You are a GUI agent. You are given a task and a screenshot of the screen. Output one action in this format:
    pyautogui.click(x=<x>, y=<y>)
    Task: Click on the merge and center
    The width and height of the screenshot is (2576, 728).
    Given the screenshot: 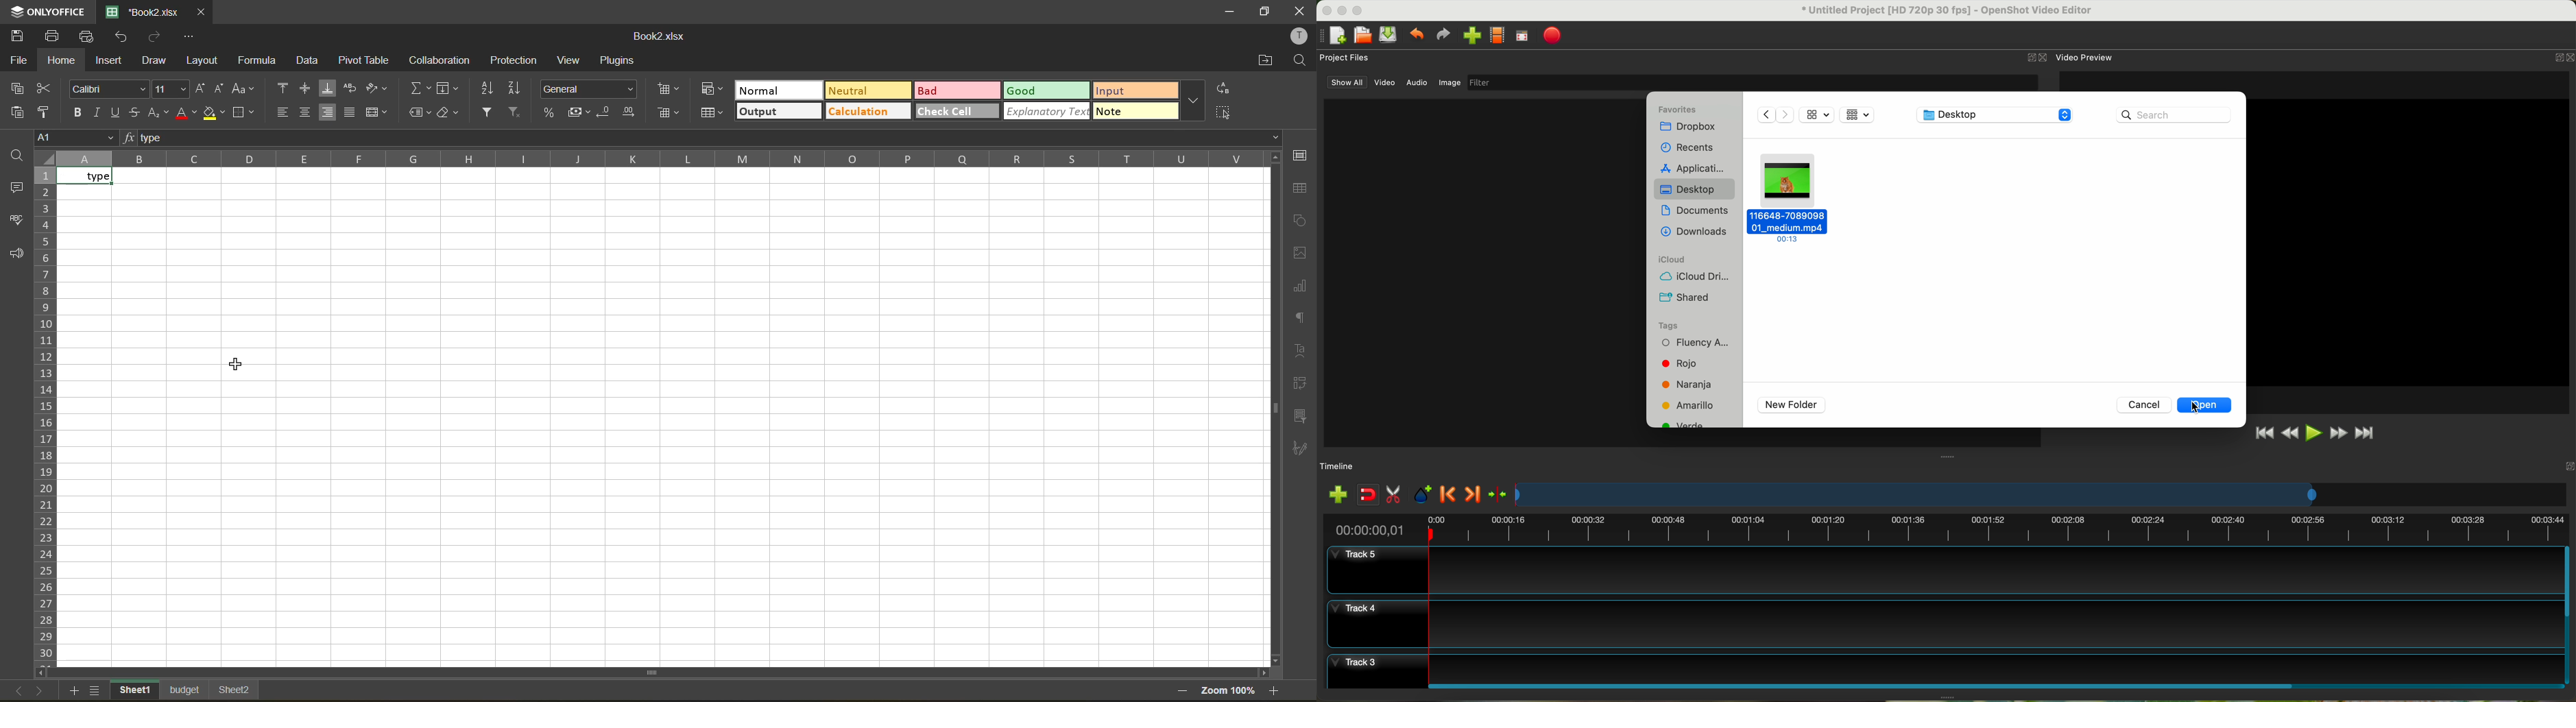 What is the action you would take?
    pyautogui.click(x=378, y=112)
    